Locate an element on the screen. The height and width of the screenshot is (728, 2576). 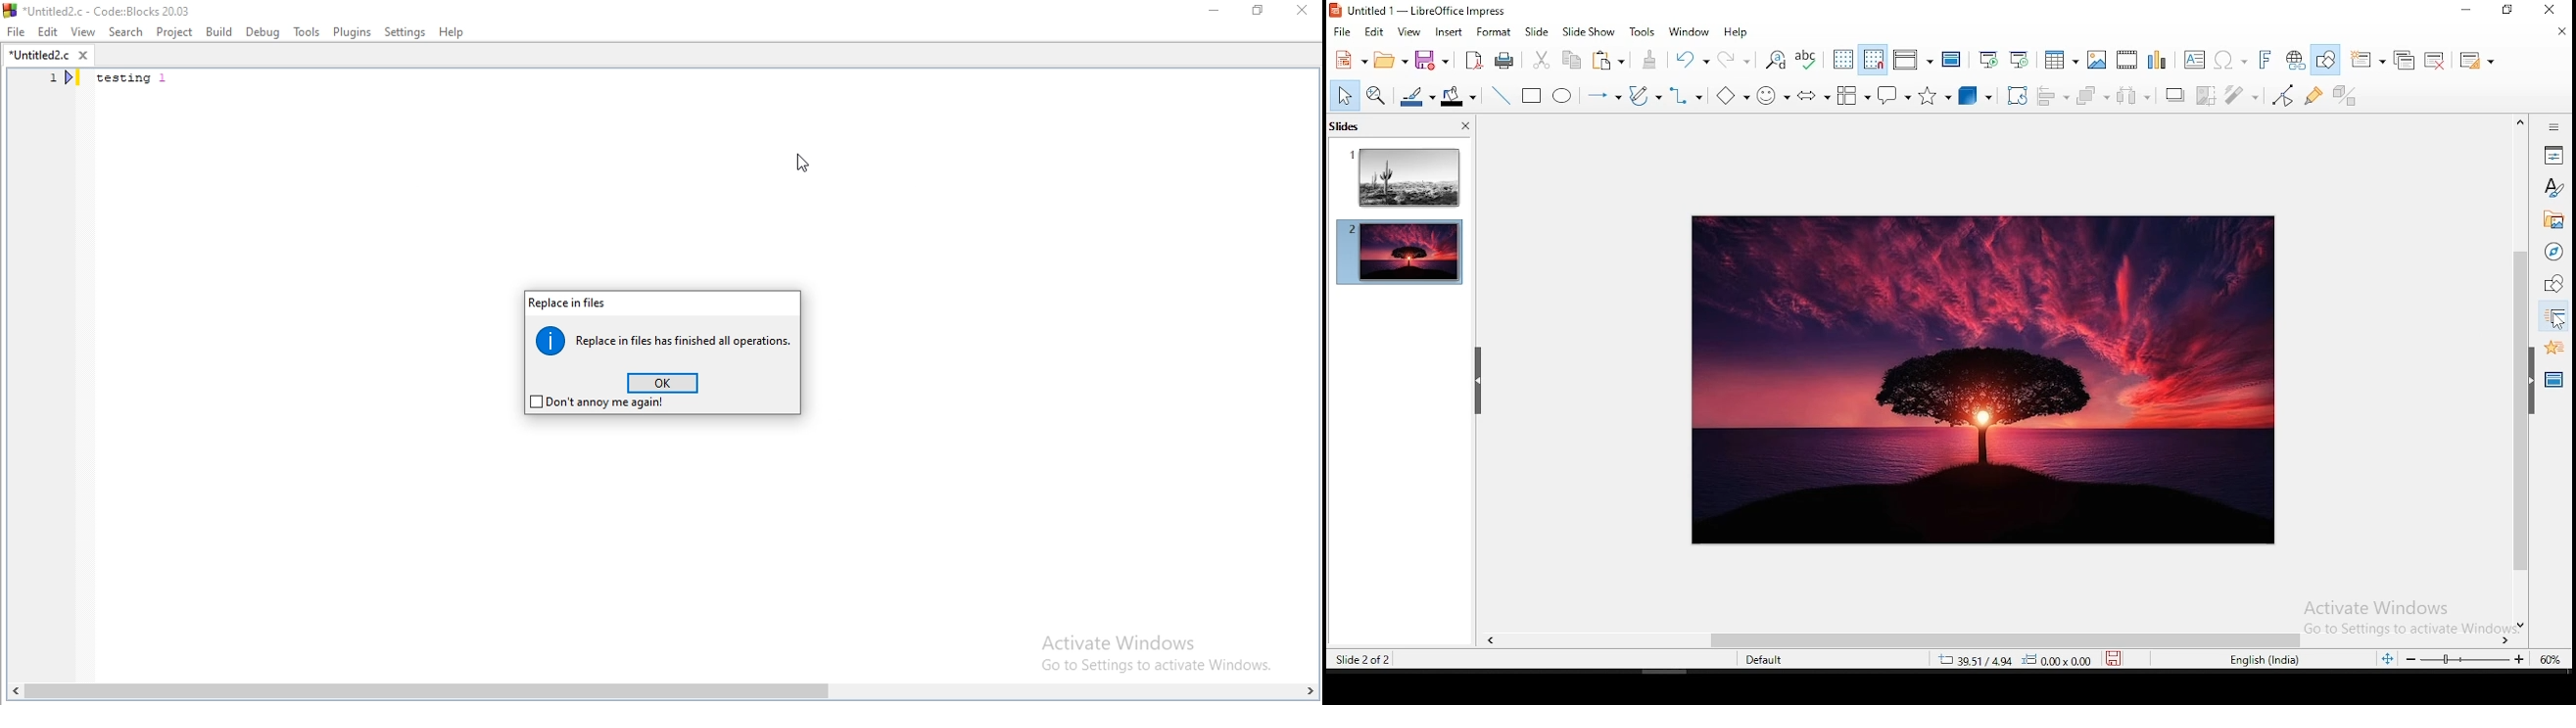
new slide is located at coordinates (2365, 60).